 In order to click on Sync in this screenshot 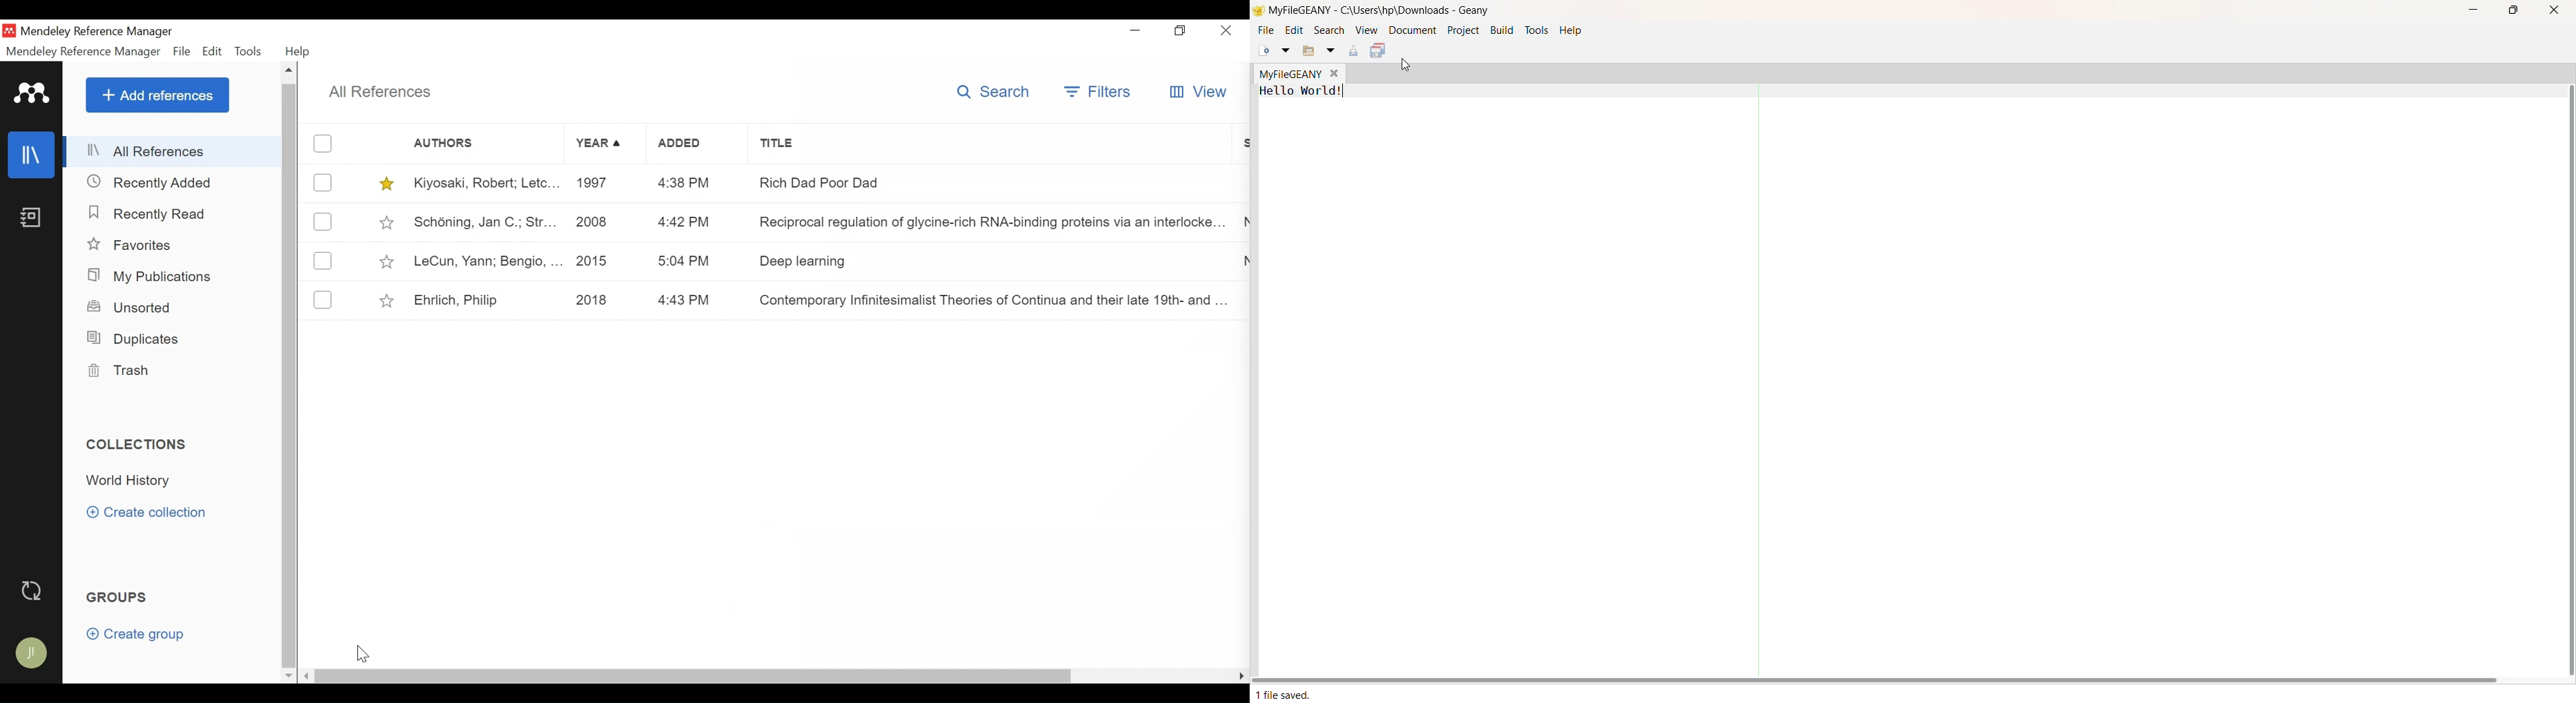, I will do `click(31, 590)`.